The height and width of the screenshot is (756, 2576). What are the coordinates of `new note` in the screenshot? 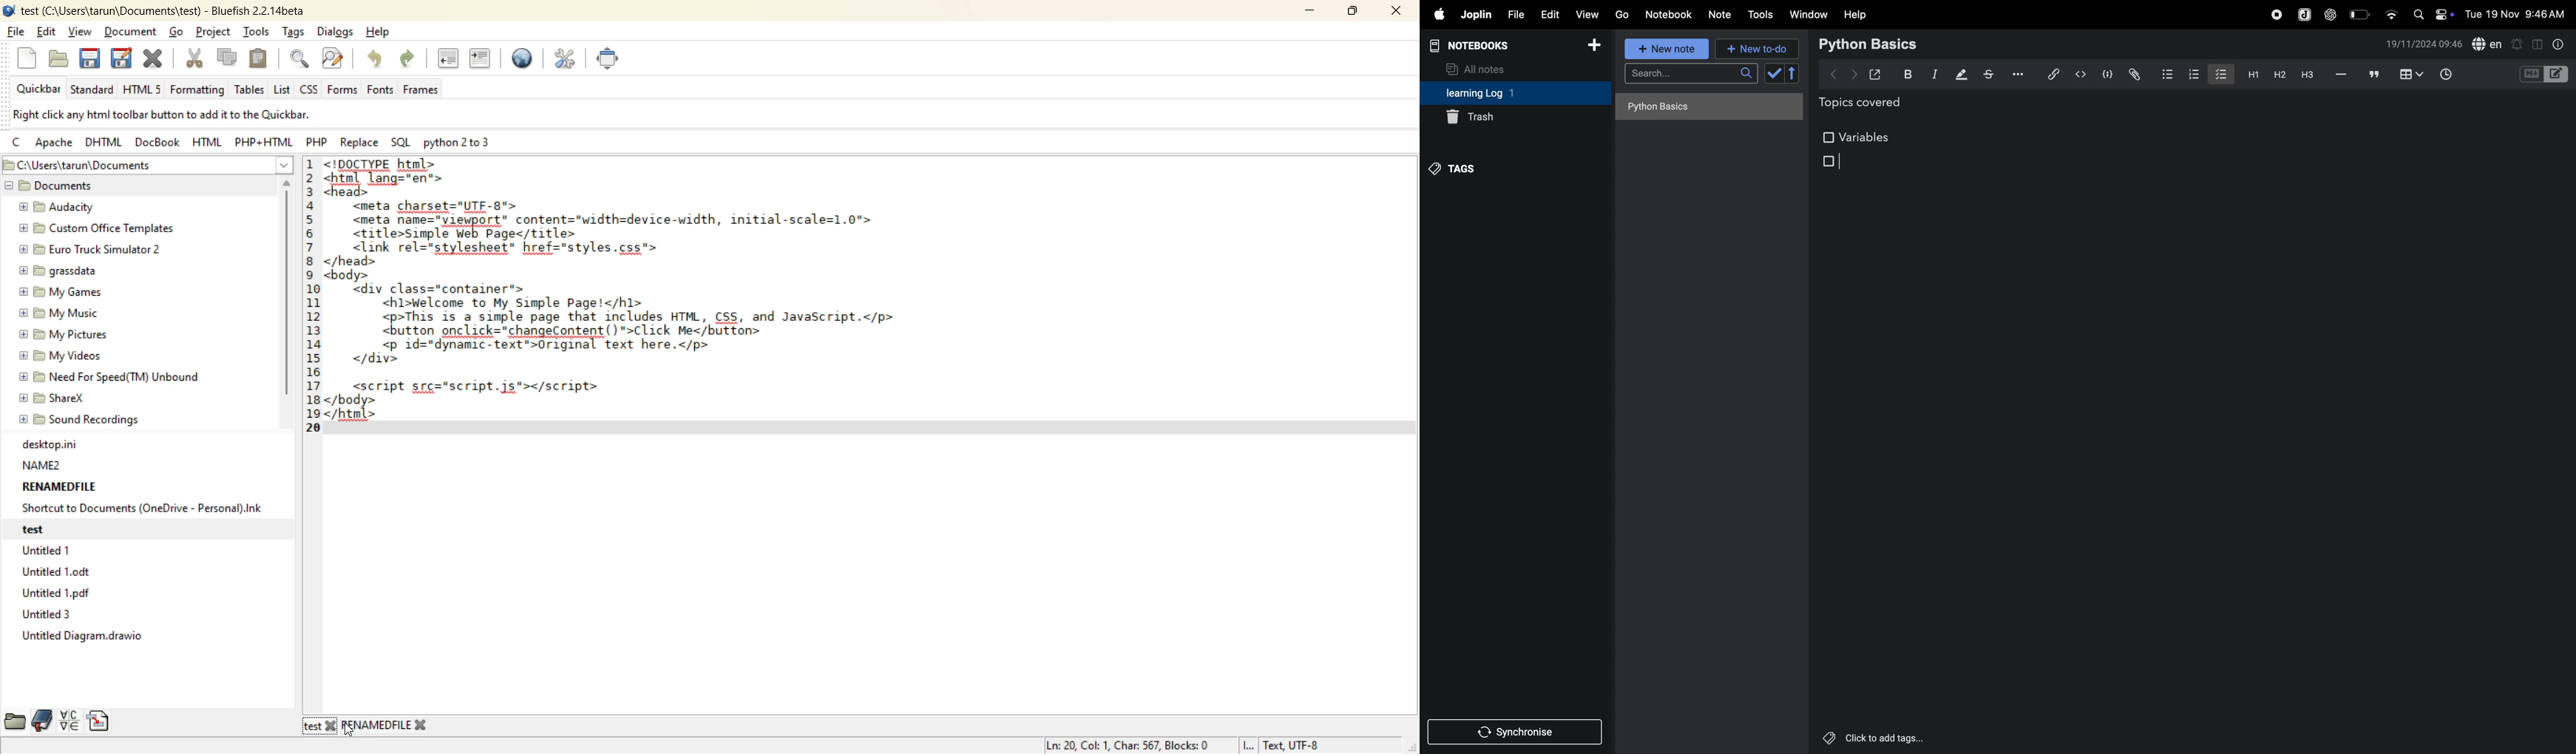 It's located at (1664, 49).